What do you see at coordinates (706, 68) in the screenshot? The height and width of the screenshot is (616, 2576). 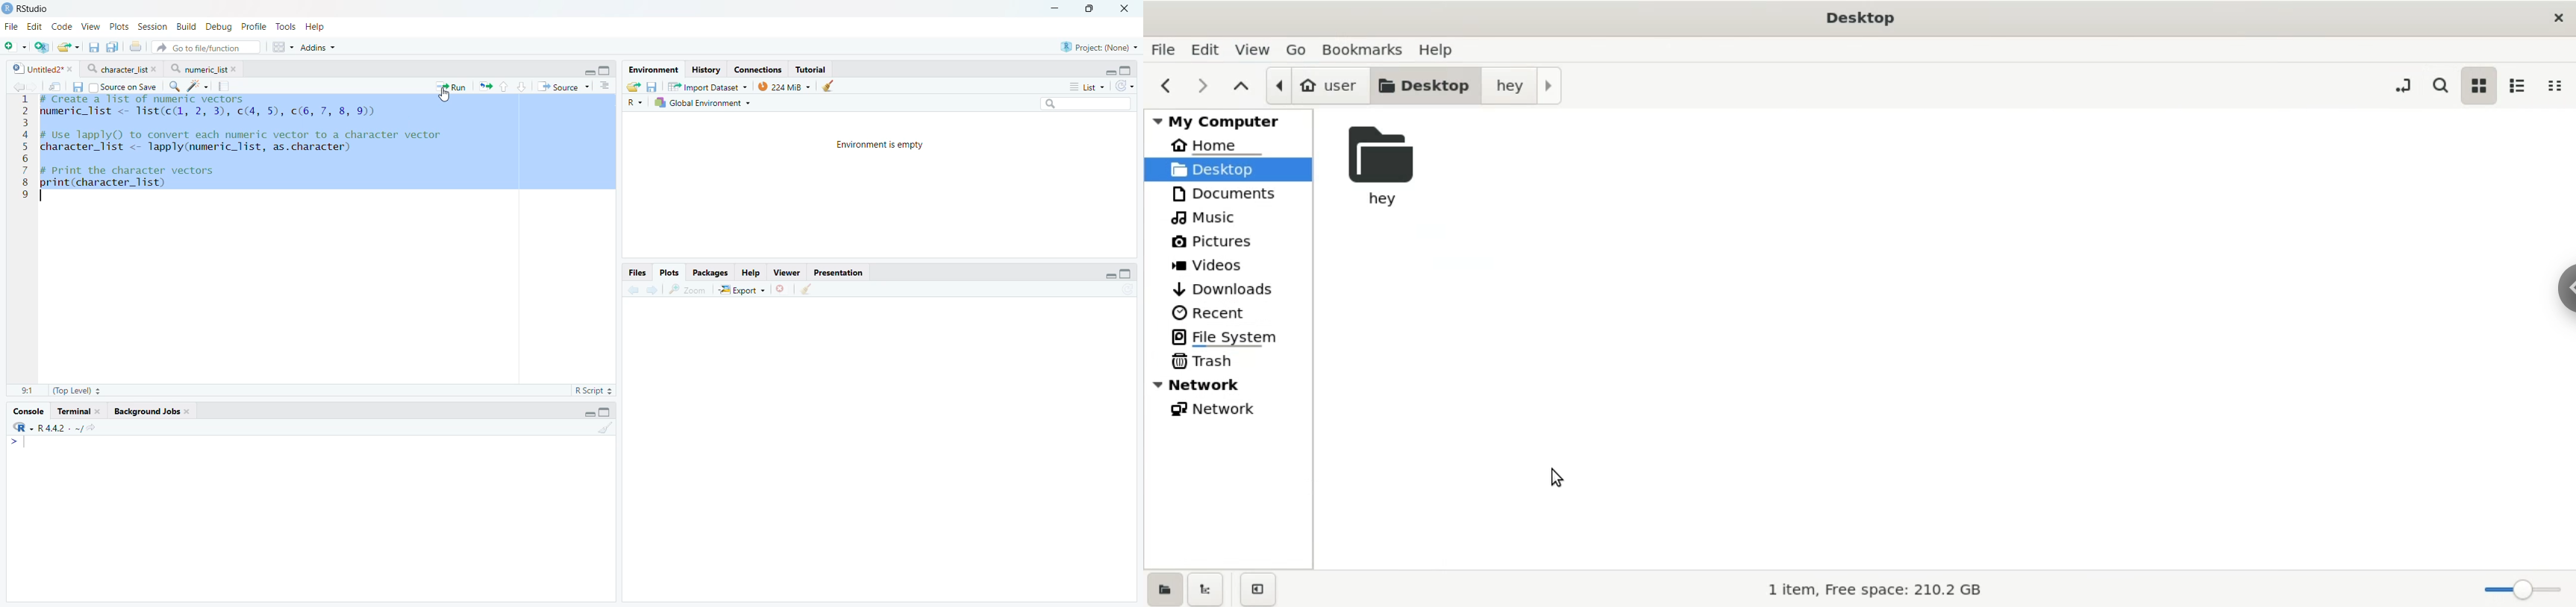 I see `History` at bounding box center [706, 68].